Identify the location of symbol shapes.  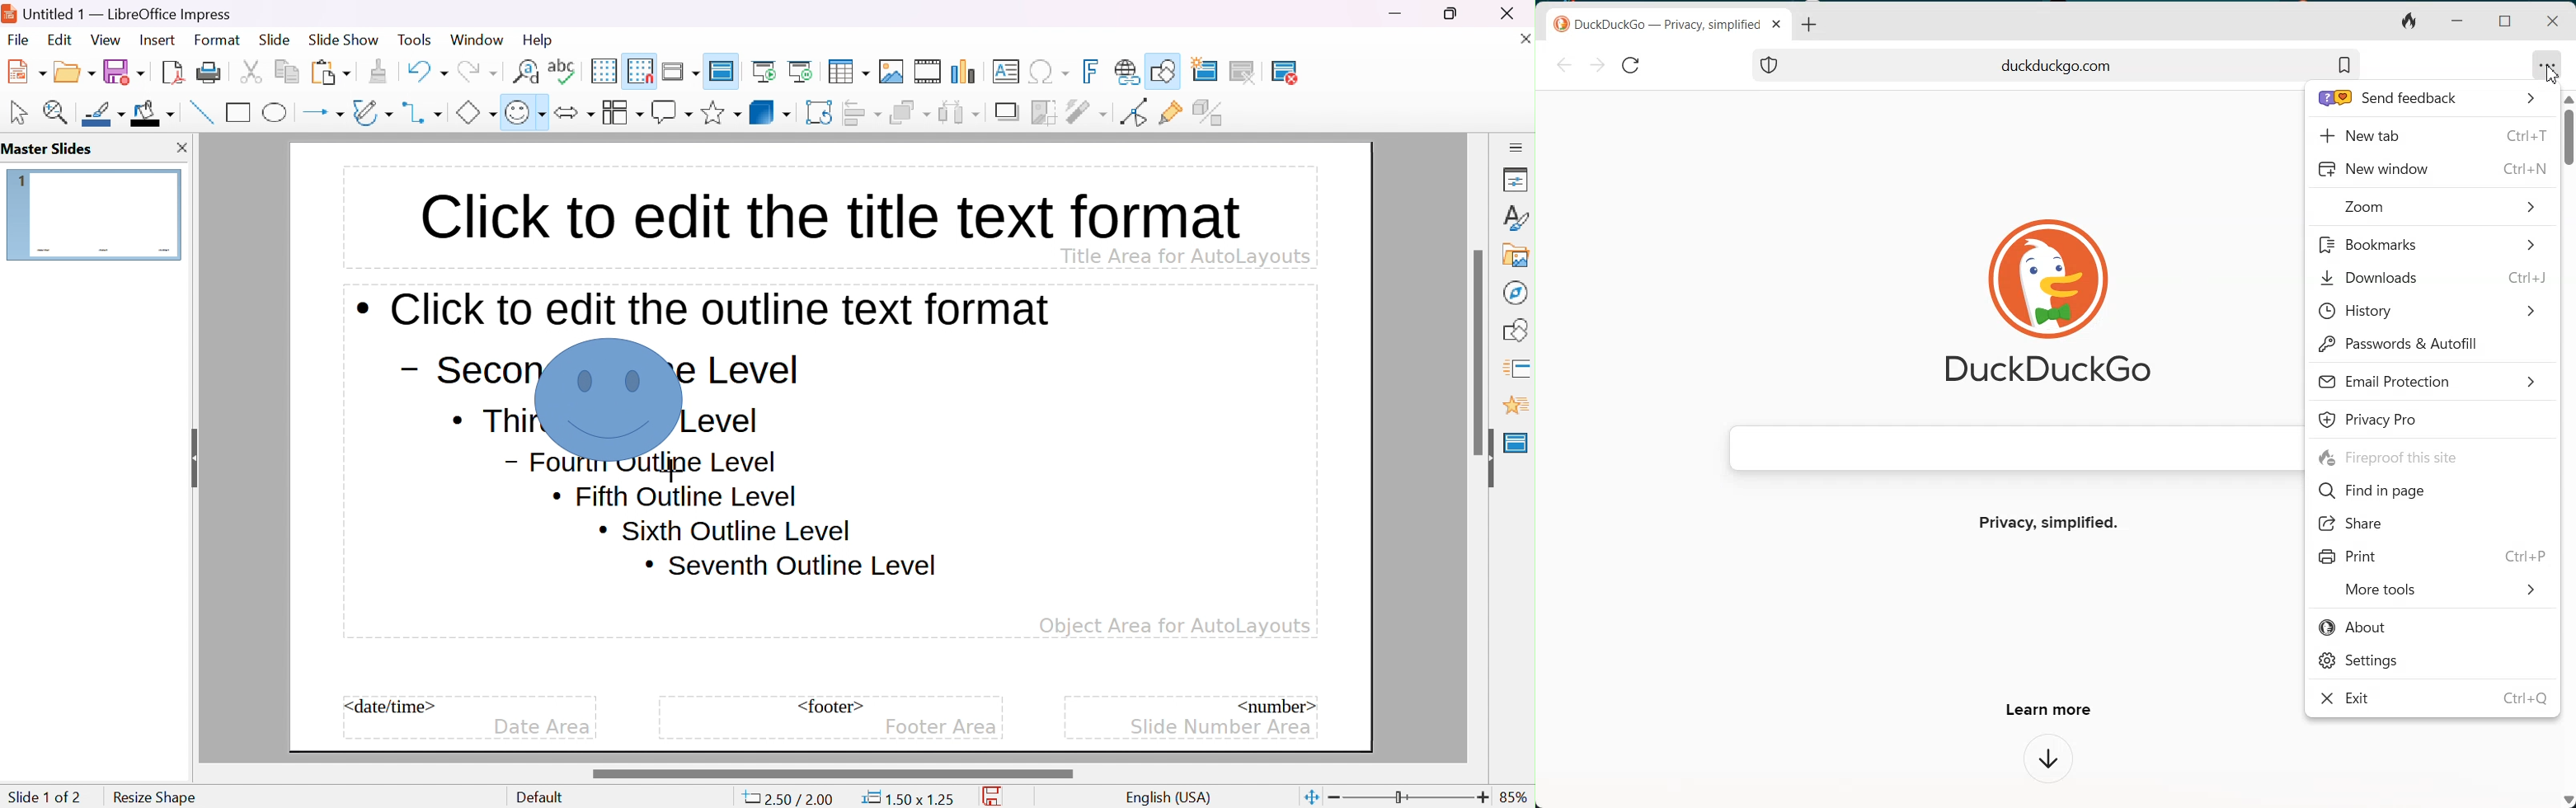
(525, 112).